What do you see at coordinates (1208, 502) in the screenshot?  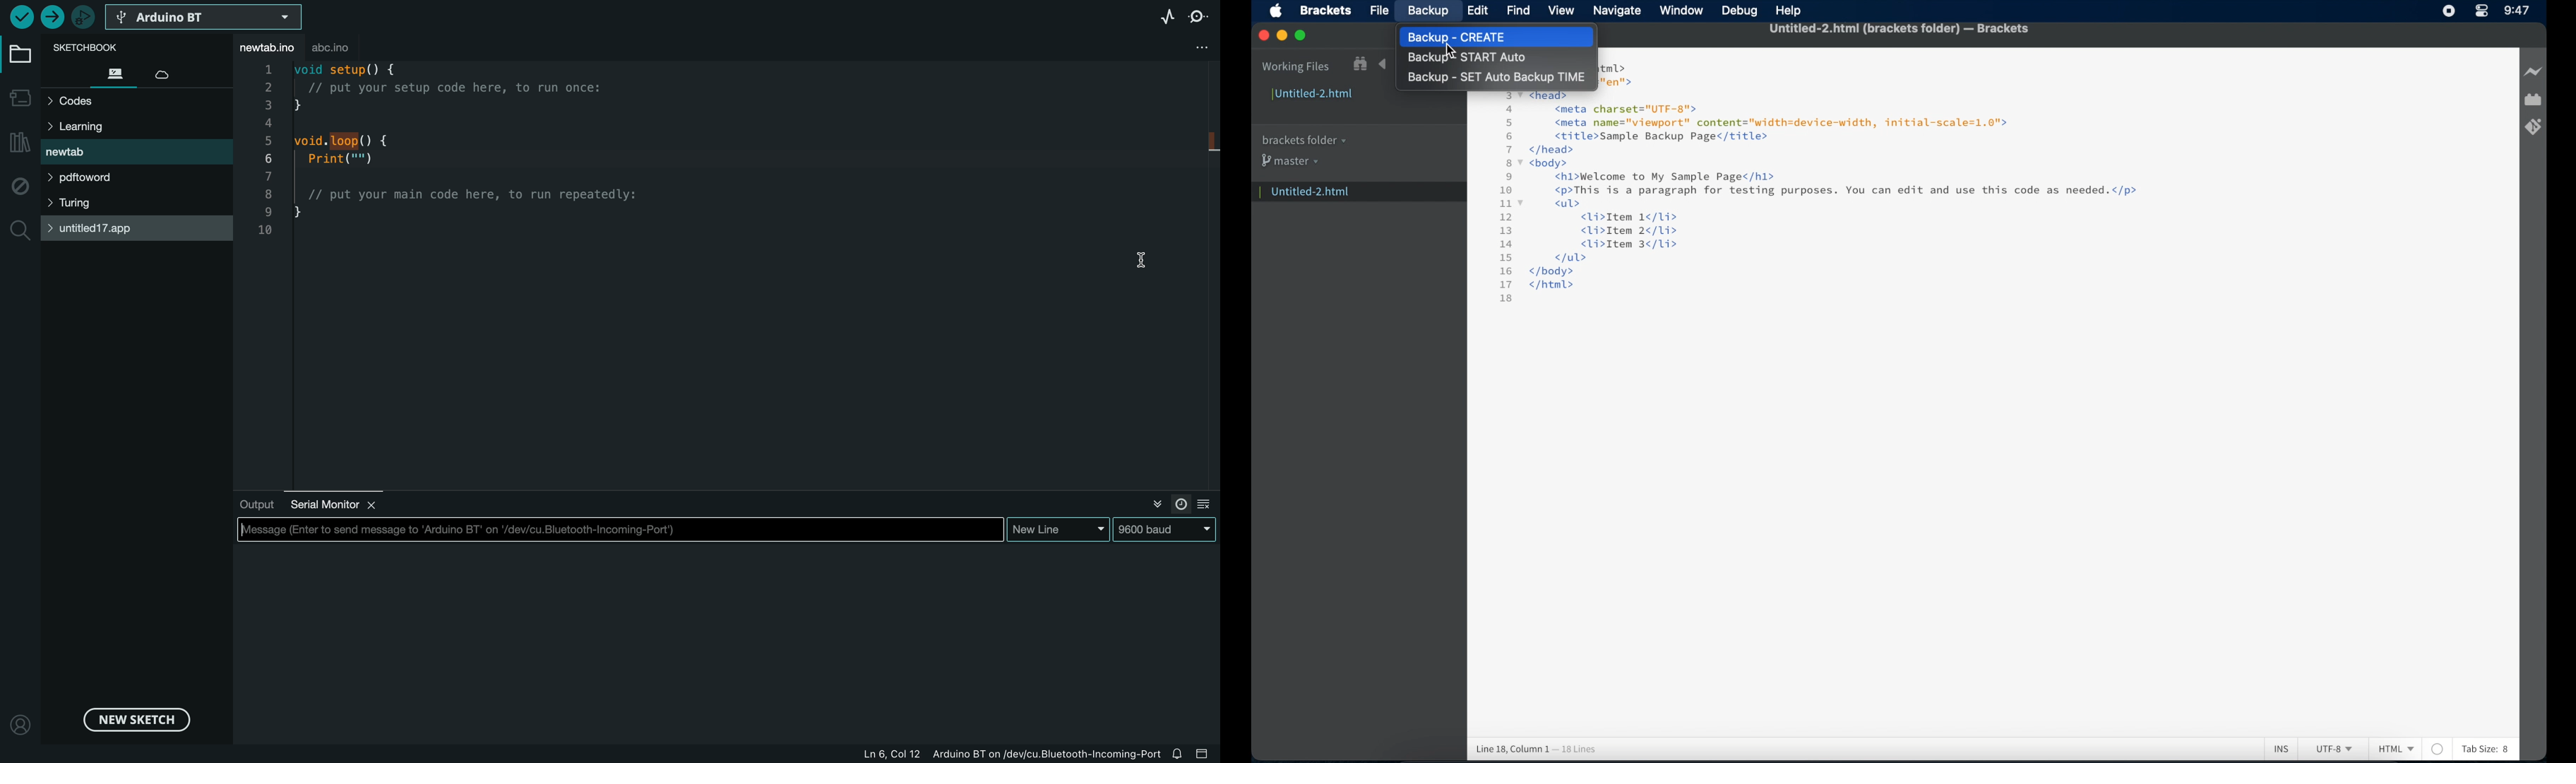 I see `clear` at bounding box center [1208, 502].